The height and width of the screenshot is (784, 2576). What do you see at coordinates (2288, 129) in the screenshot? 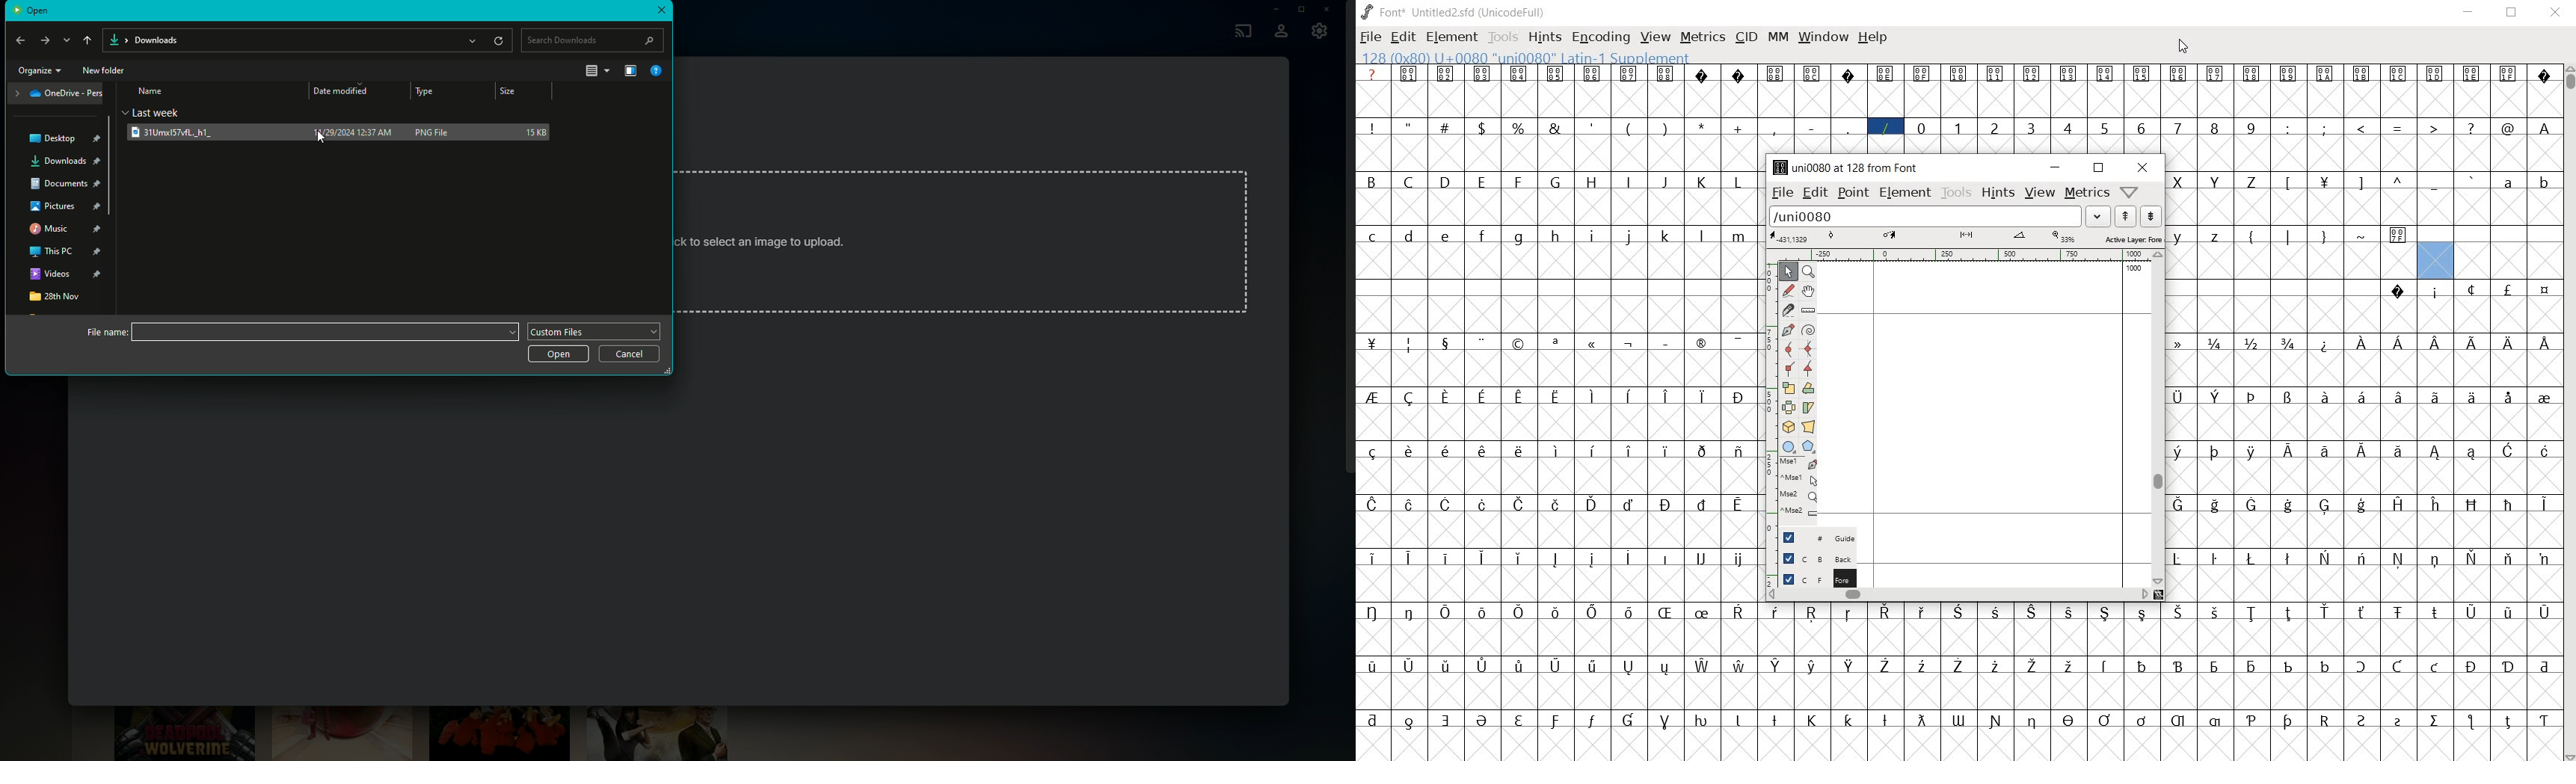
I see `glyph` at bounding box center [2288, 129].